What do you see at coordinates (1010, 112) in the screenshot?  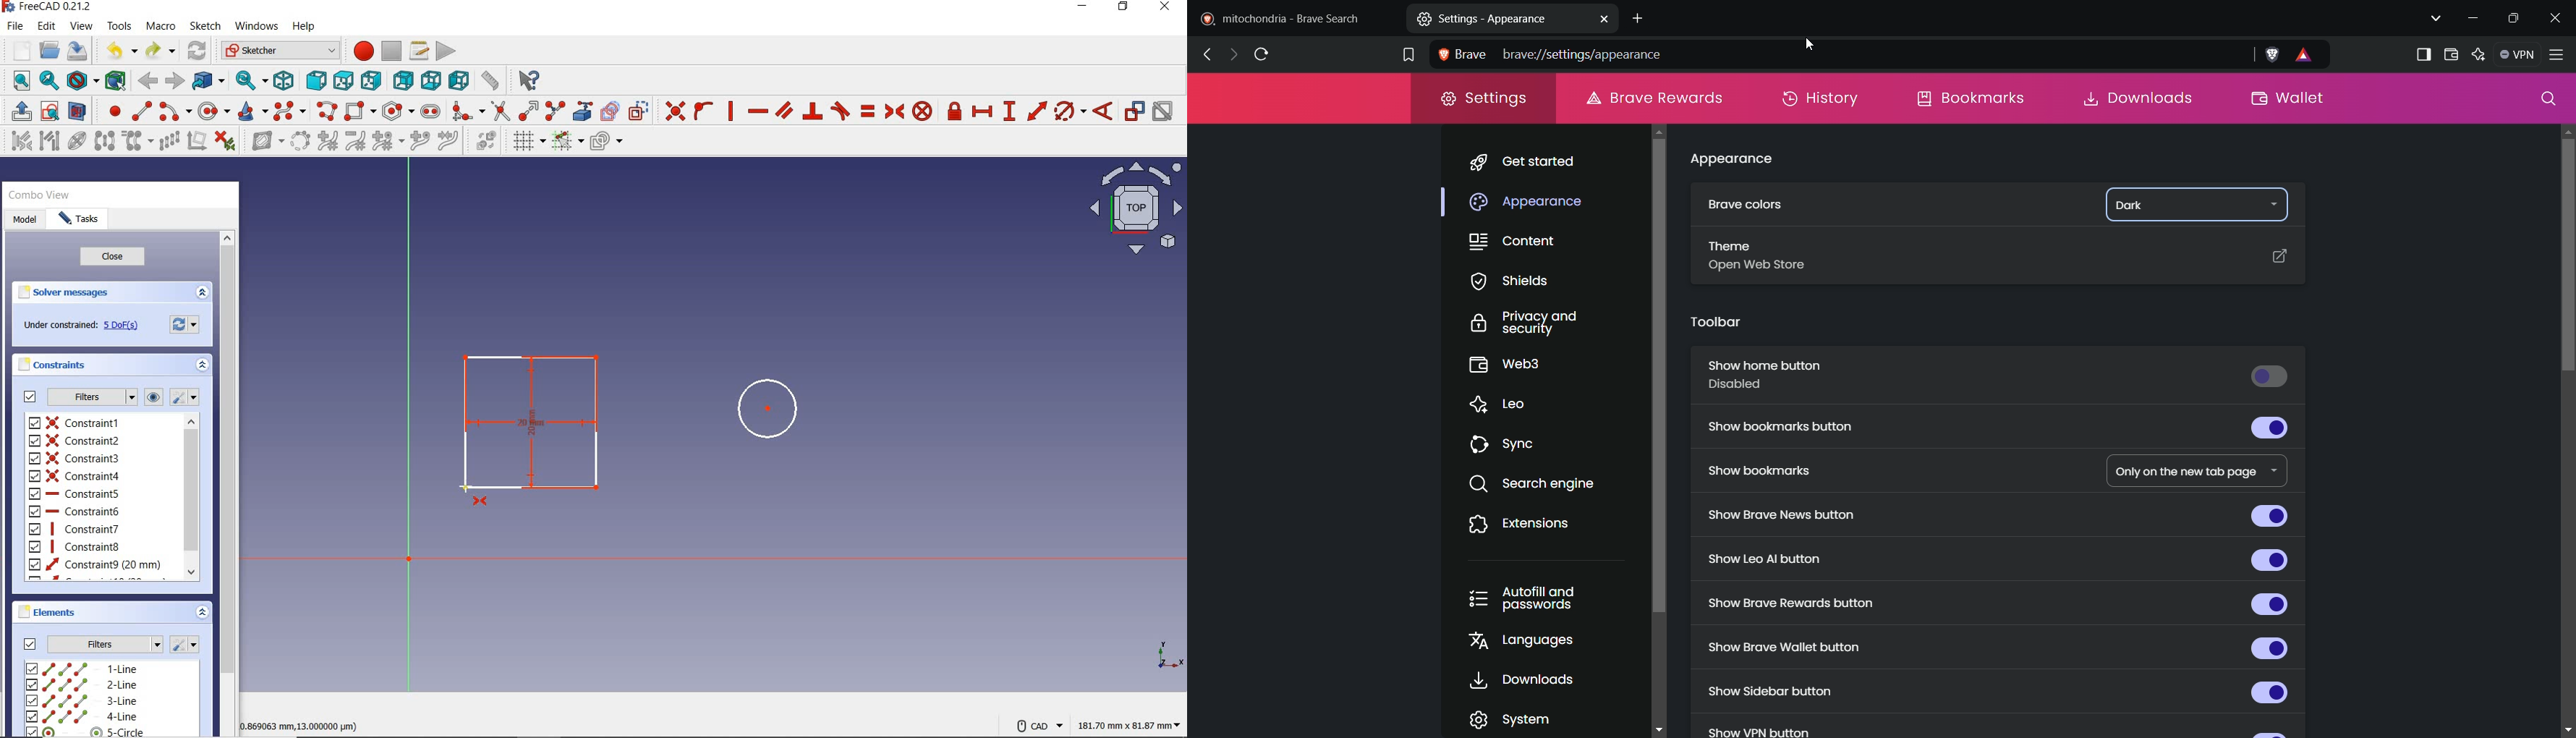 I see `constraint vertical distance` at bounding box center [1010, 112].